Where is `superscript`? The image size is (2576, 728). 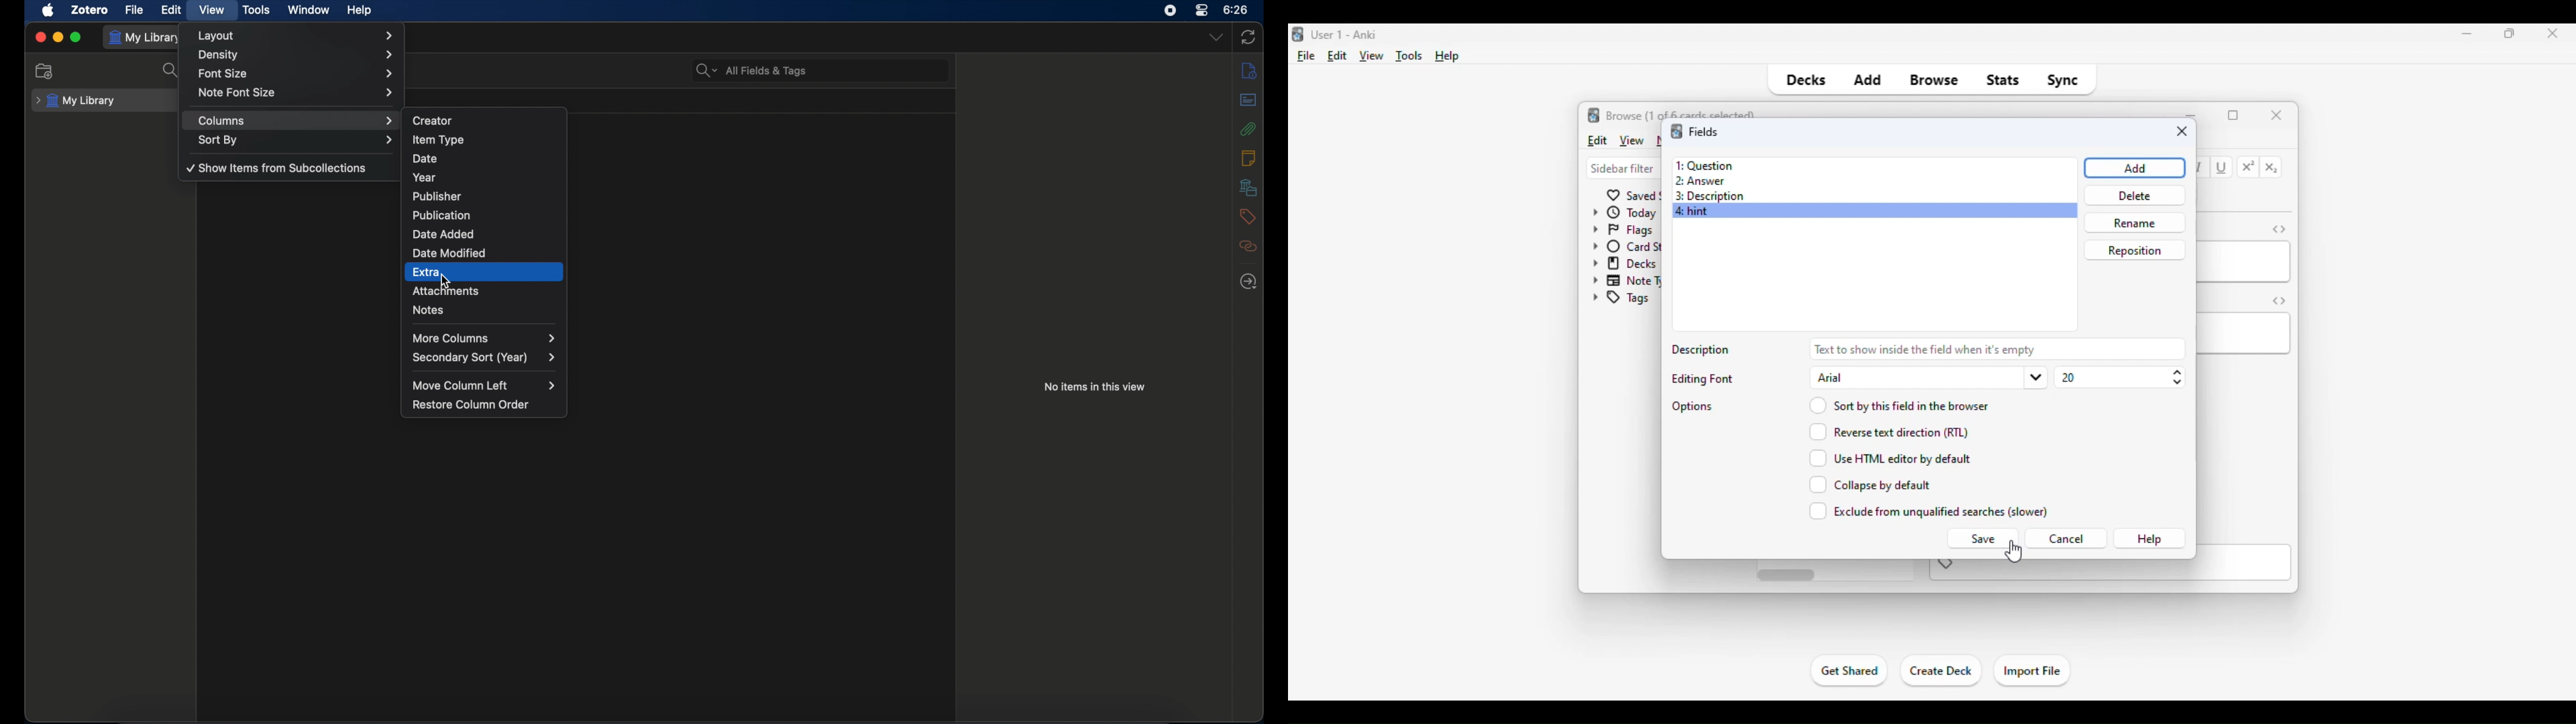 superscript is located at coordinates (2249, 167).